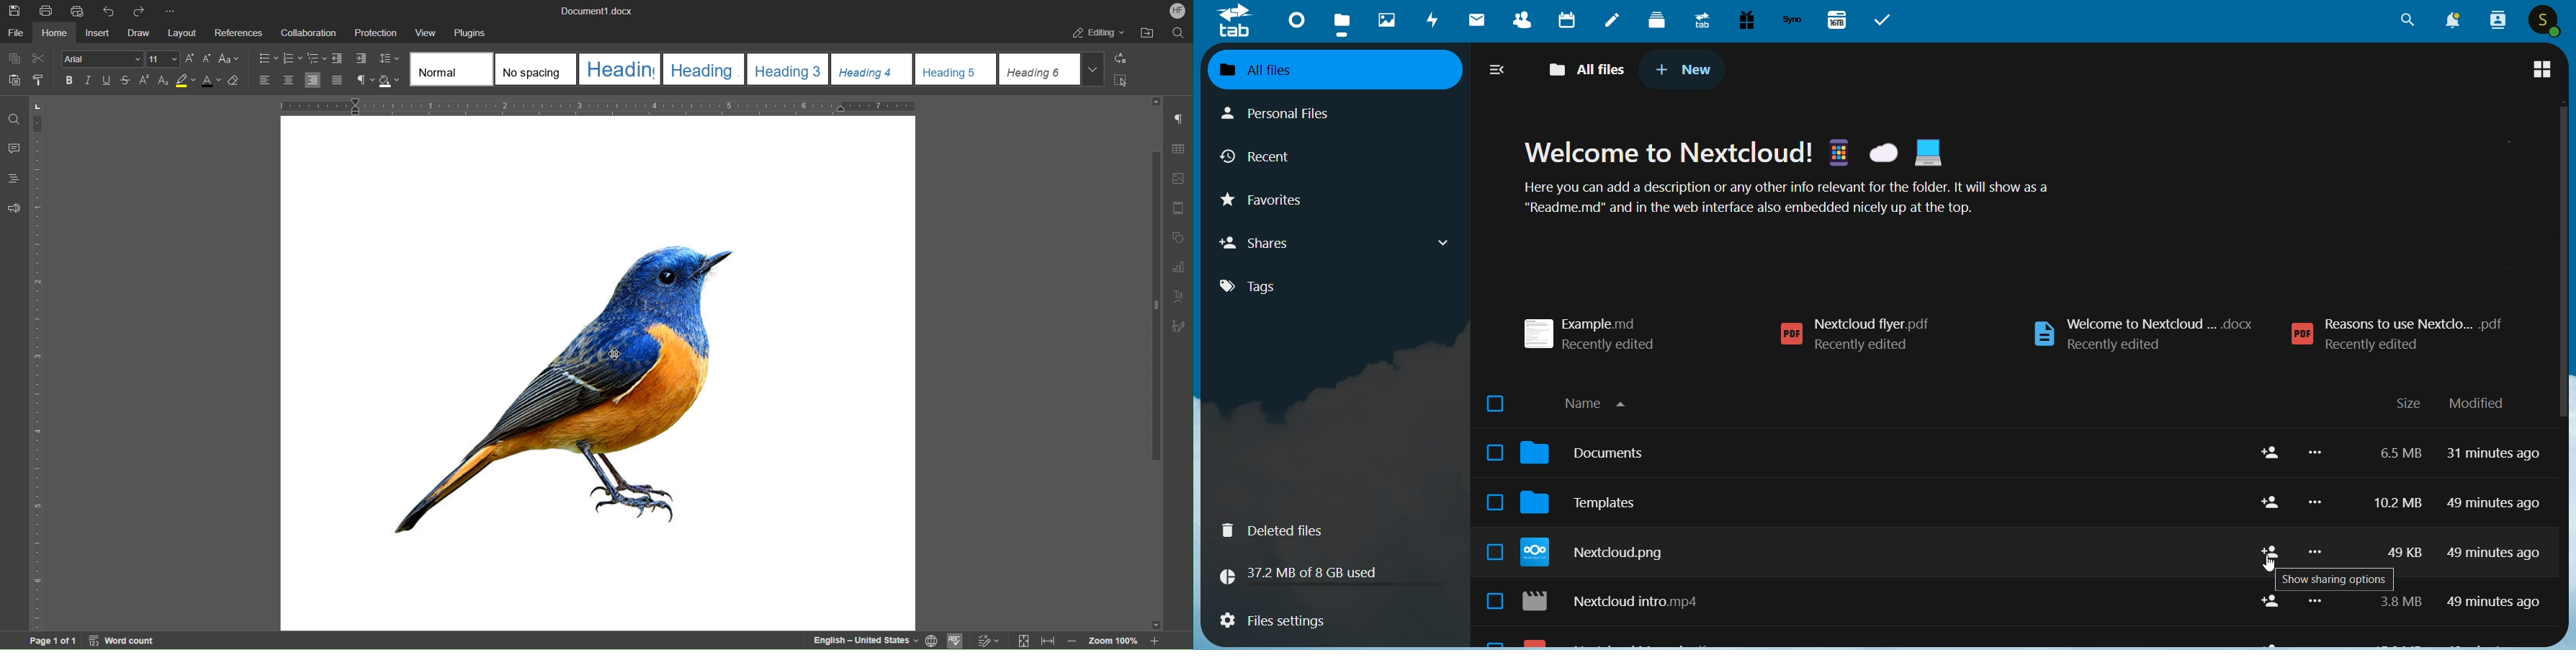 This screenshot has height=672, width=2576. What do you see at coordinates (103, 59) in the screenshot?
I see `Font` at bounding box center [103, 59].